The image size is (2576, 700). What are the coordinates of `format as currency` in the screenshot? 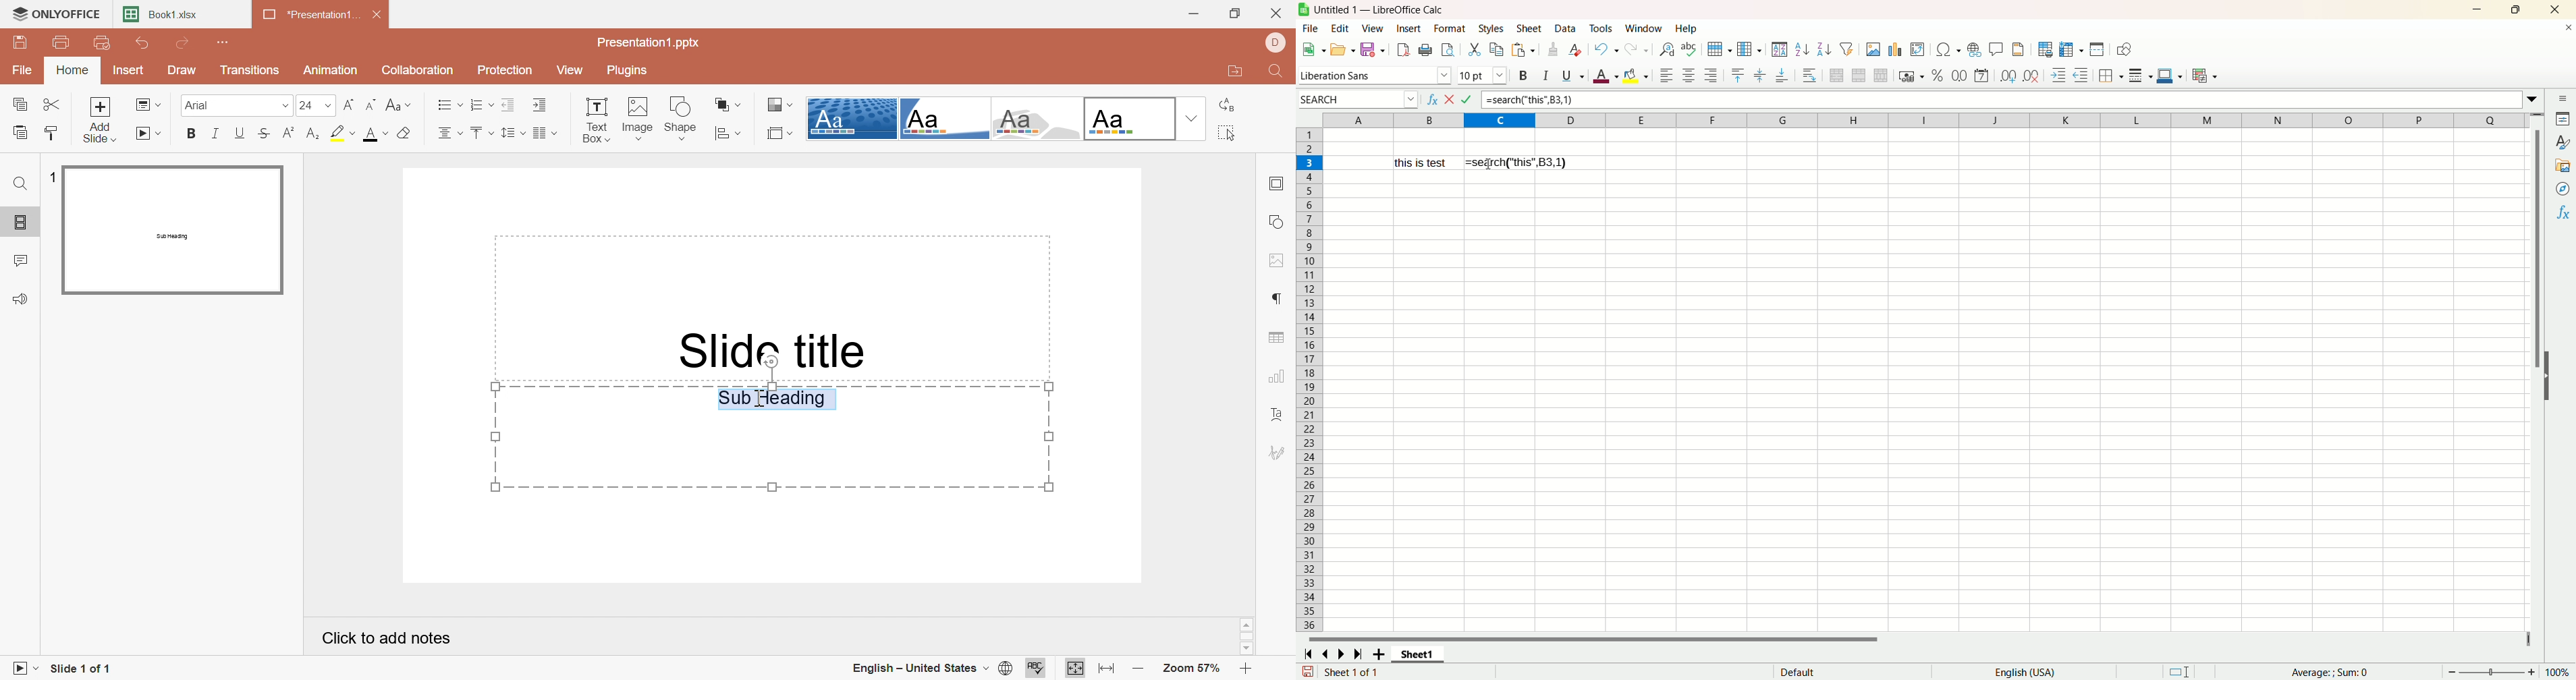 It's located at (1911, 75).